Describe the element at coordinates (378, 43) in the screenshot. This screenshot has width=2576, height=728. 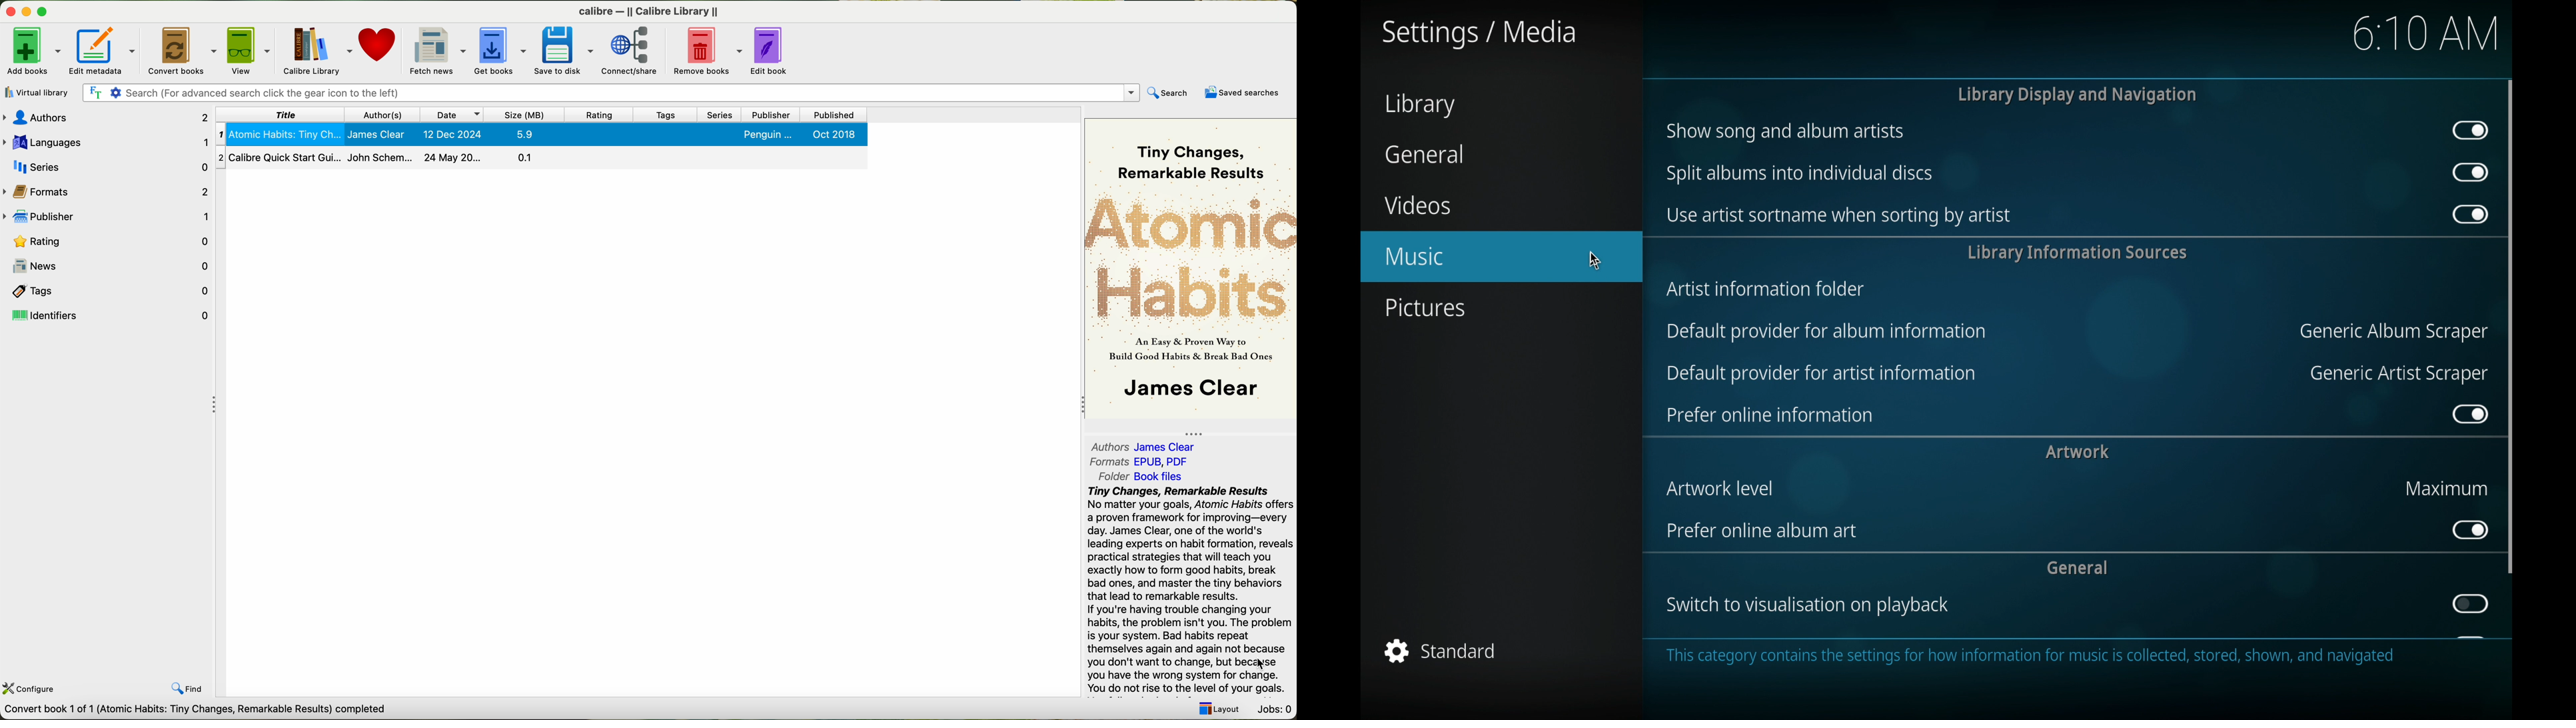
I see `donate` at that location.